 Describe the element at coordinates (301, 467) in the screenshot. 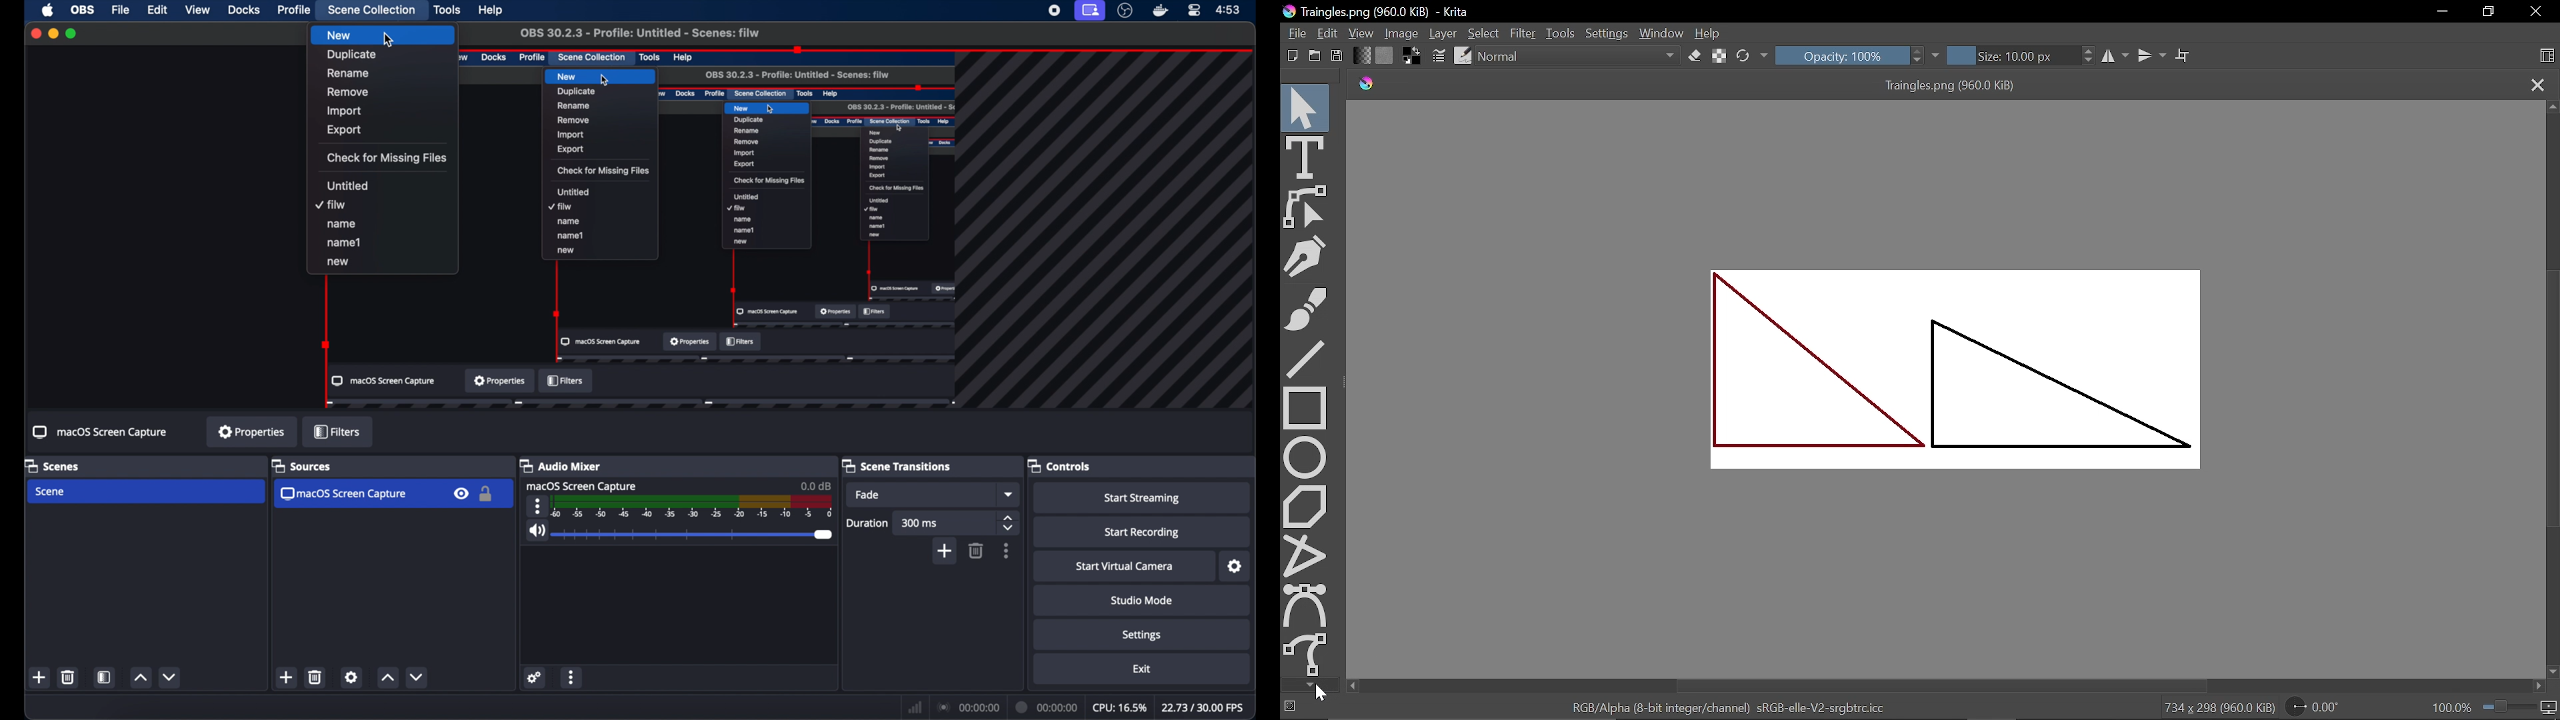

I see `sources` at that location.